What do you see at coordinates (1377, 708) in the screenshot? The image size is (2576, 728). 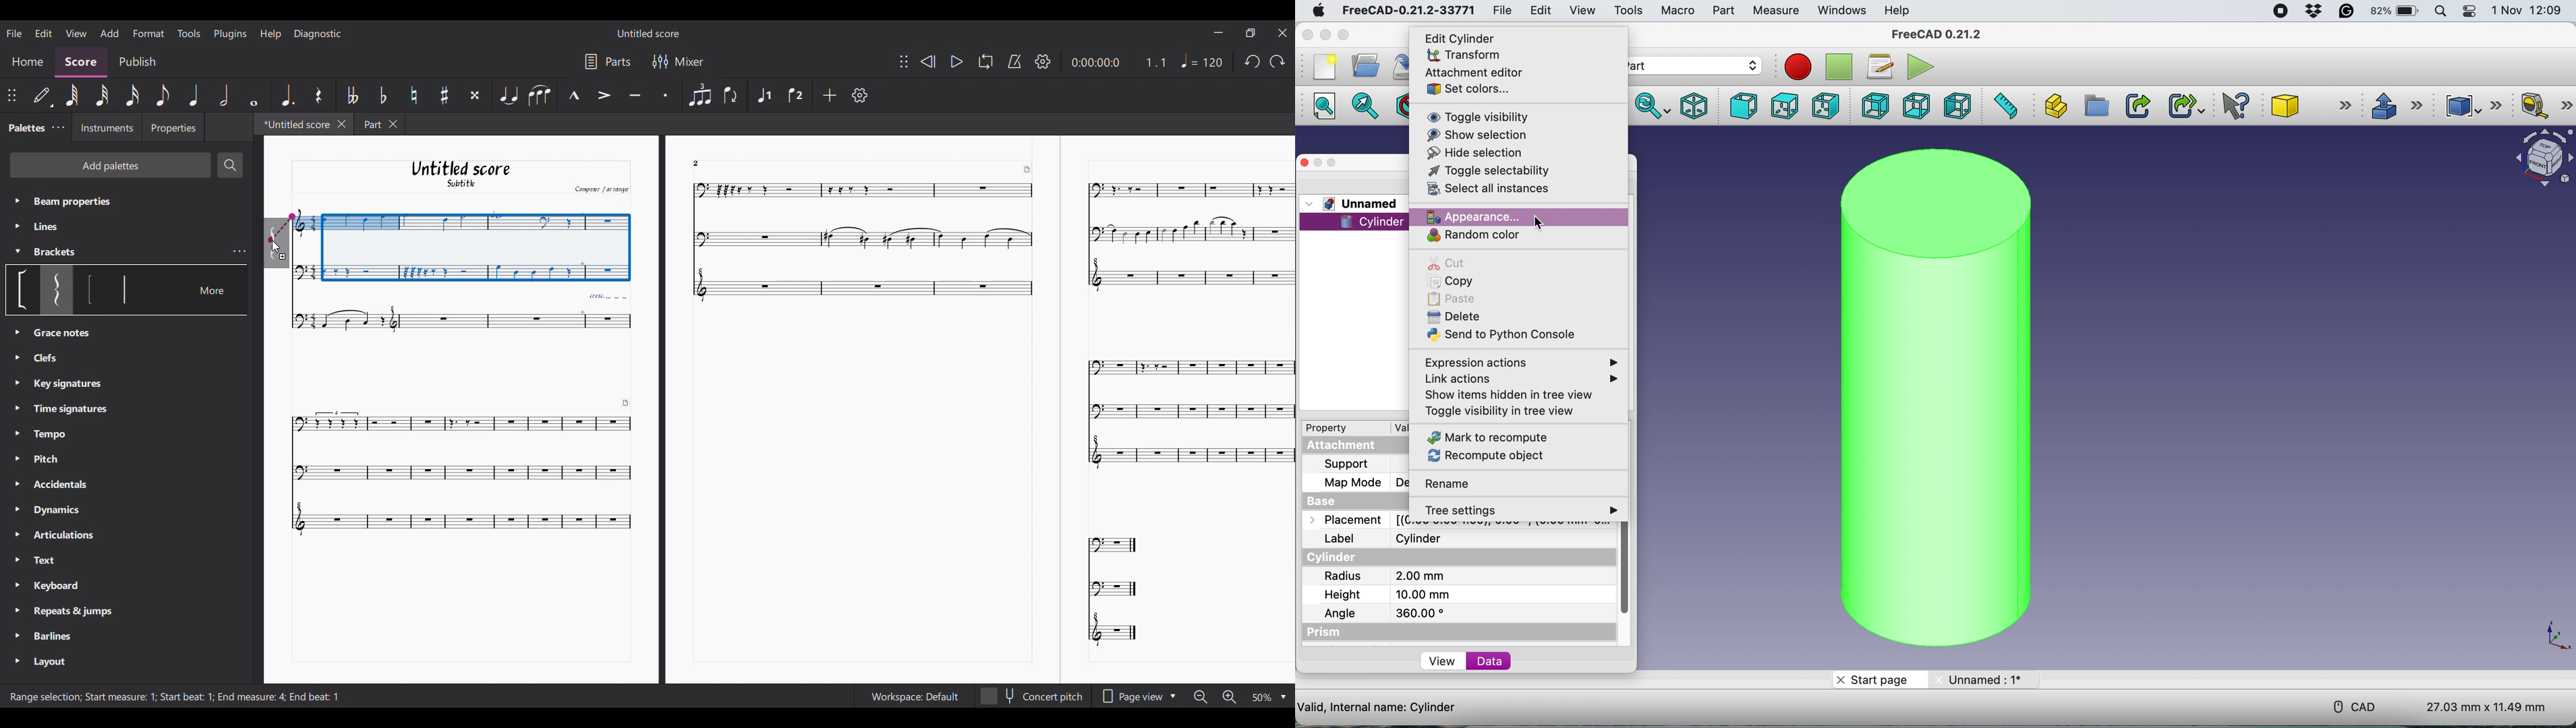 I see `cylinder details` at bounding box center [1377, 708].